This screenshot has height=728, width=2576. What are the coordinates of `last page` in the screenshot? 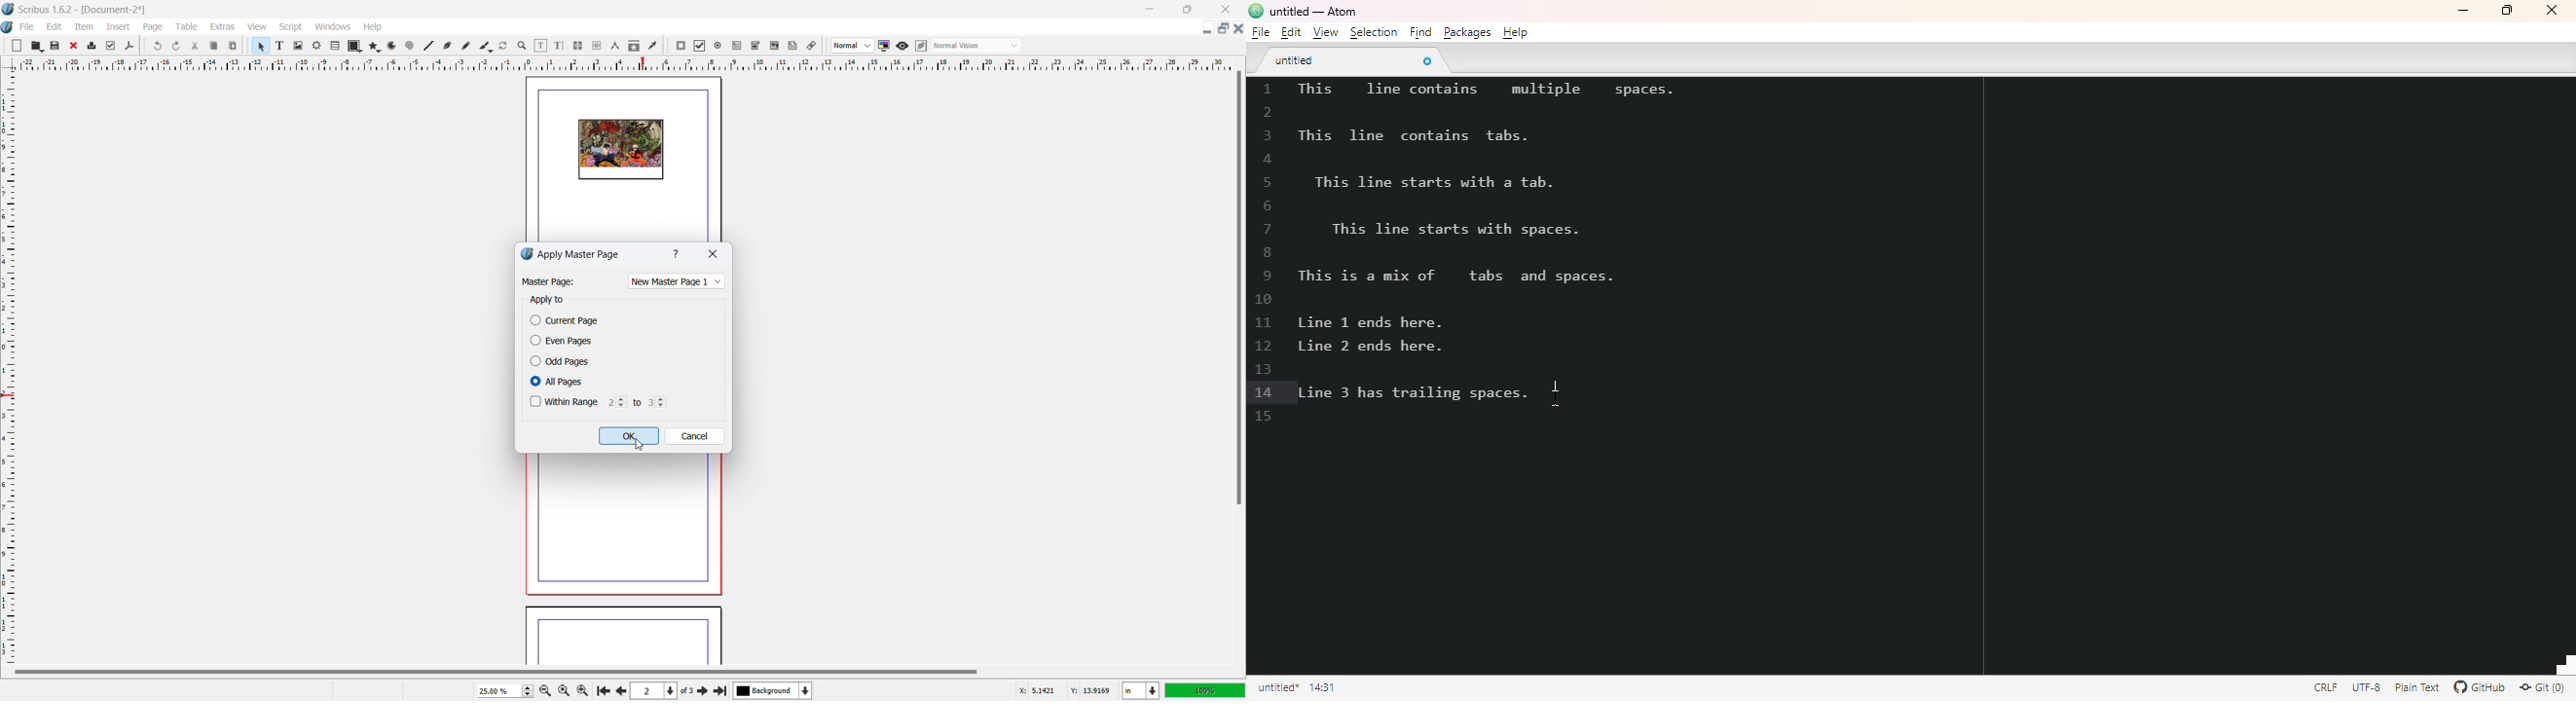 It's located at (720, 689).